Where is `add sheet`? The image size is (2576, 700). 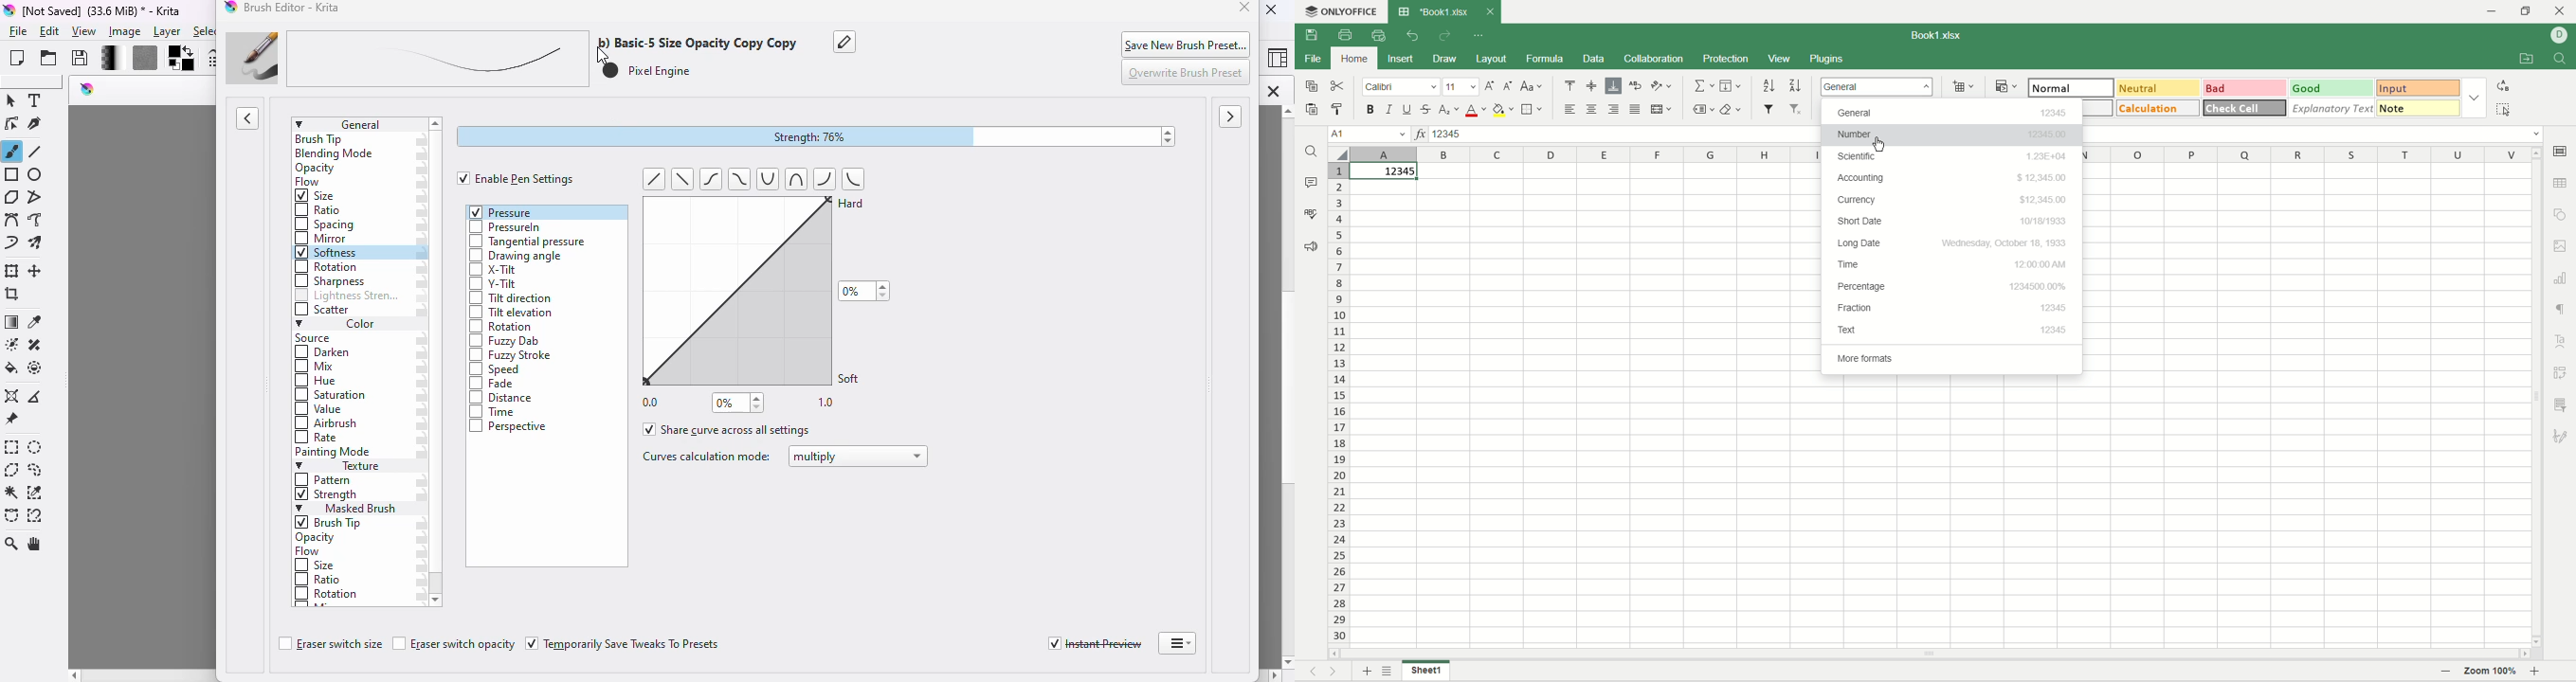
add sheet is located at coordinates (1363, 671).